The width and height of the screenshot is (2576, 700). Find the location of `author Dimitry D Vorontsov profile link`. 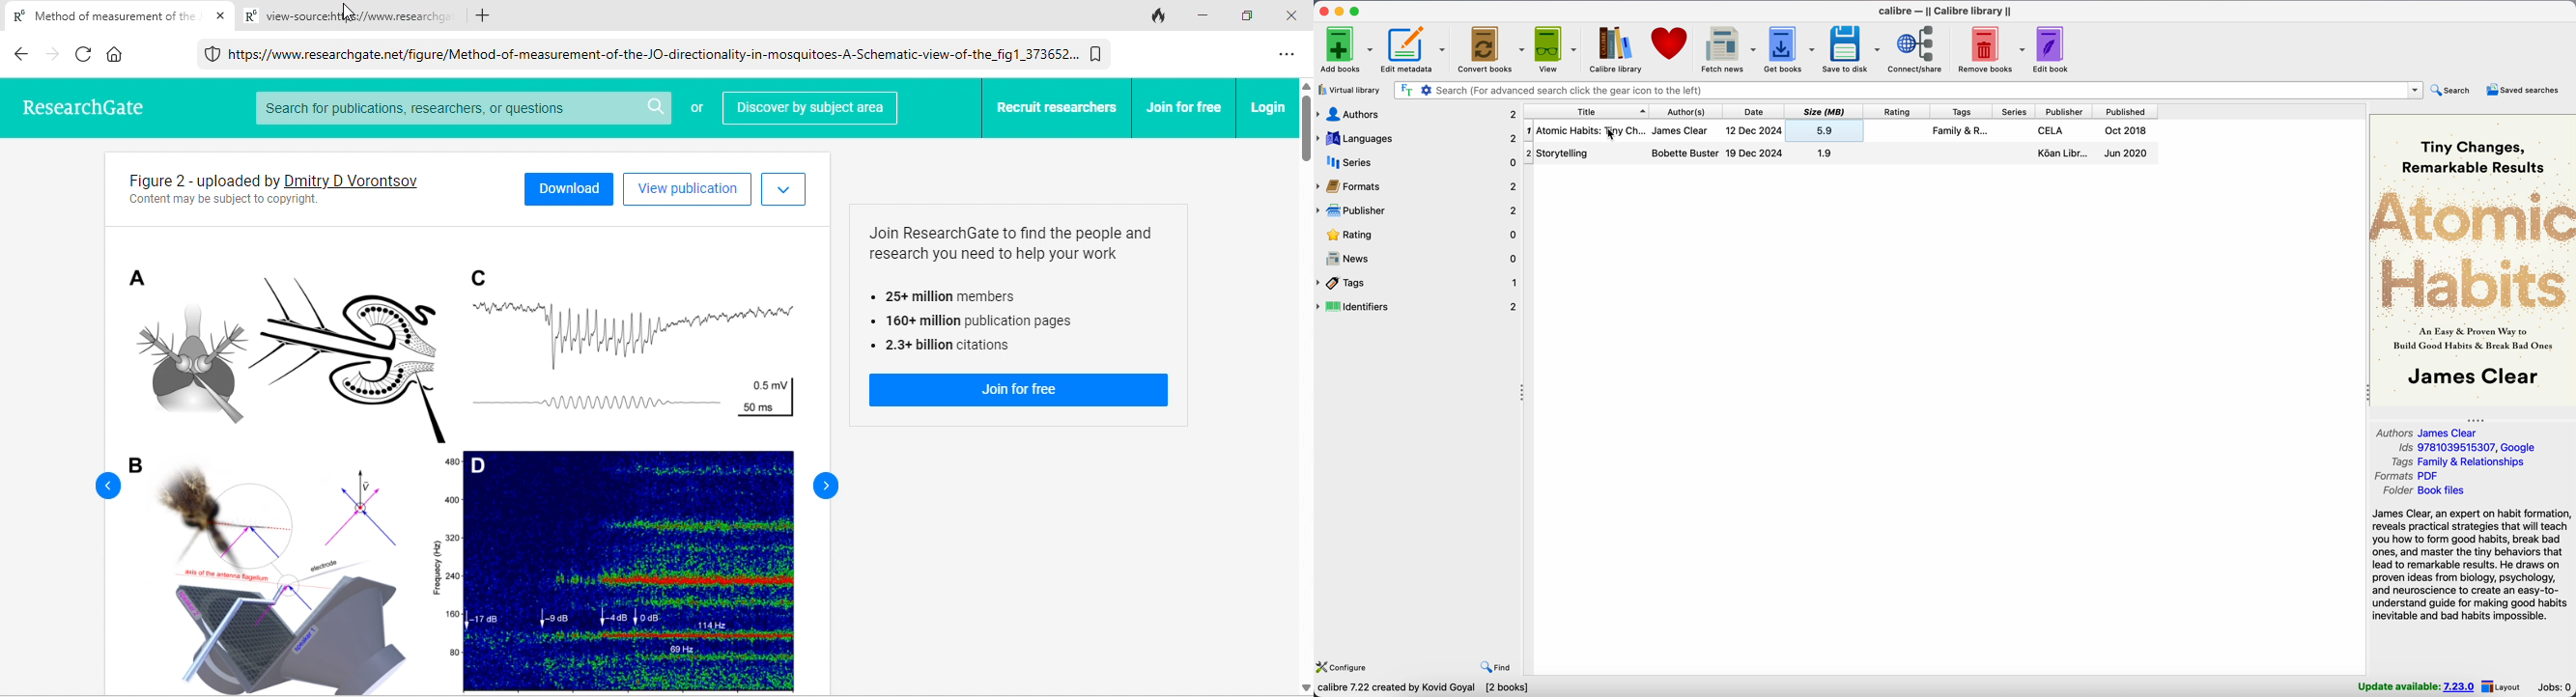

author Dimitry D Vorontsov profile link is located at coordinates (353, 180).